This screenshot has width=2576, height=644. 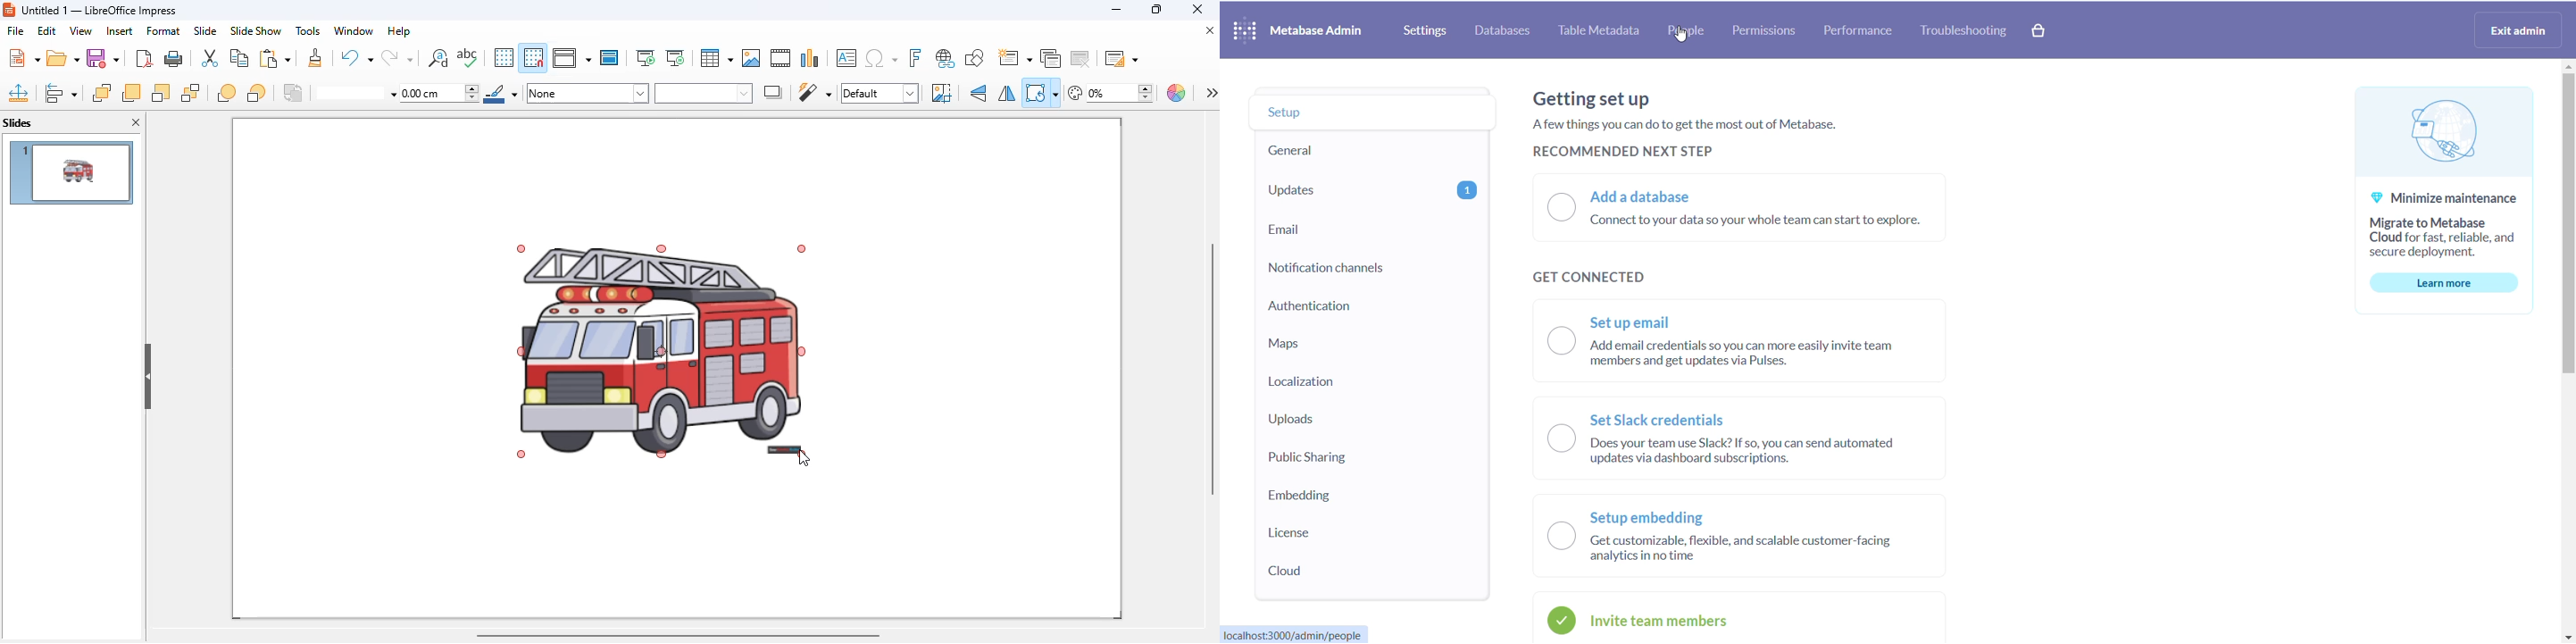 What do you see at coordinates (504, 58) in the screenshot?
I see `display grid` at bounding box center [504, 58].